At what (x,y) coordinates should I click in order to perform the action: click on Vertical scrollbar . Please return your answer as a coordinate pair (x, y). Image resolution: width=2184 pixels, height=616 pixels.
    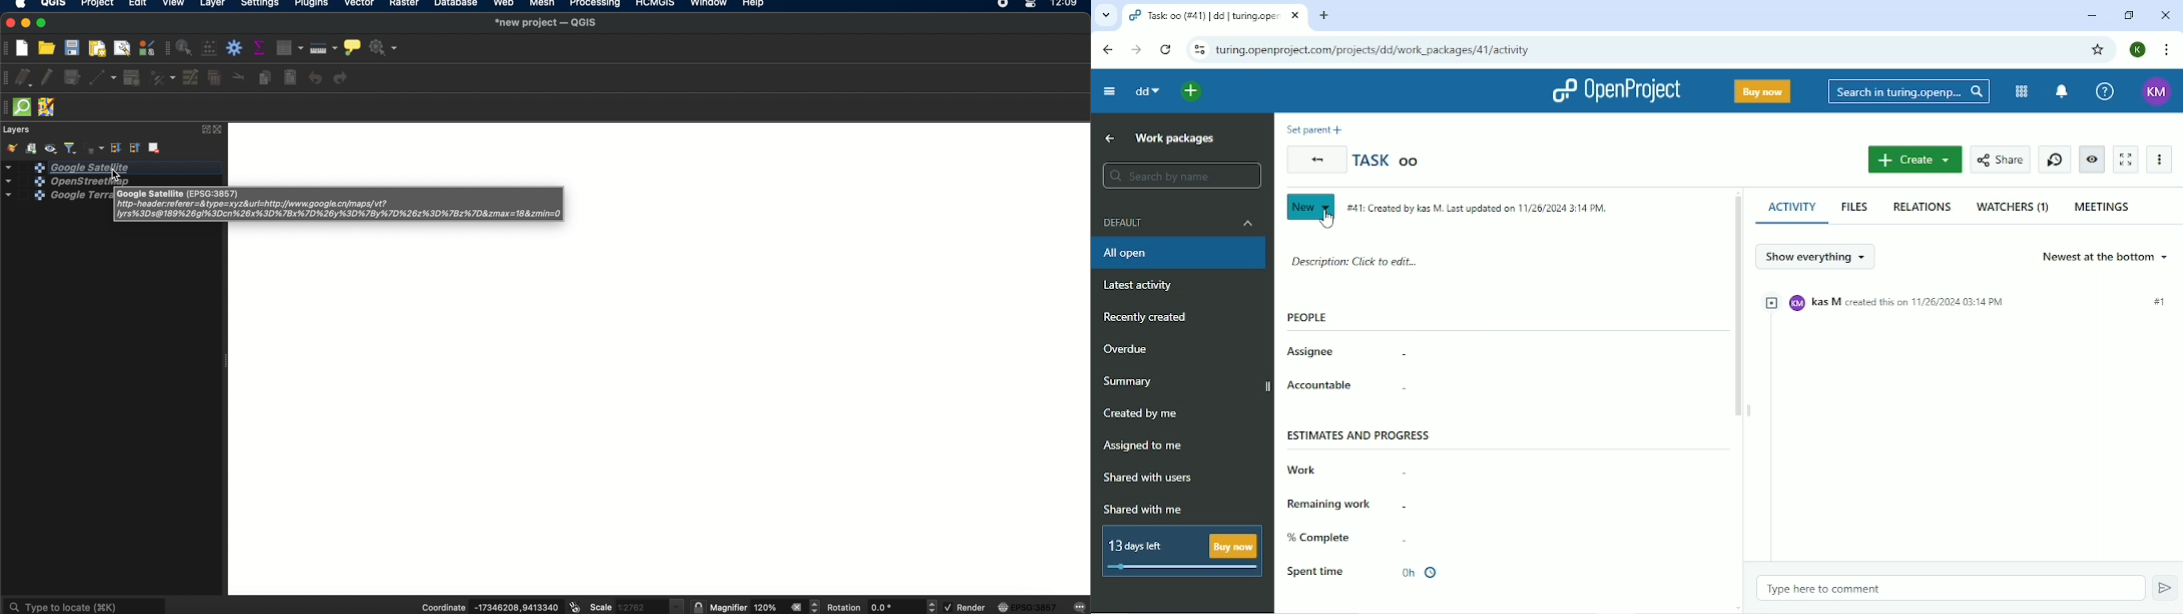
    Looking at the image, I should click on (1737, 309).